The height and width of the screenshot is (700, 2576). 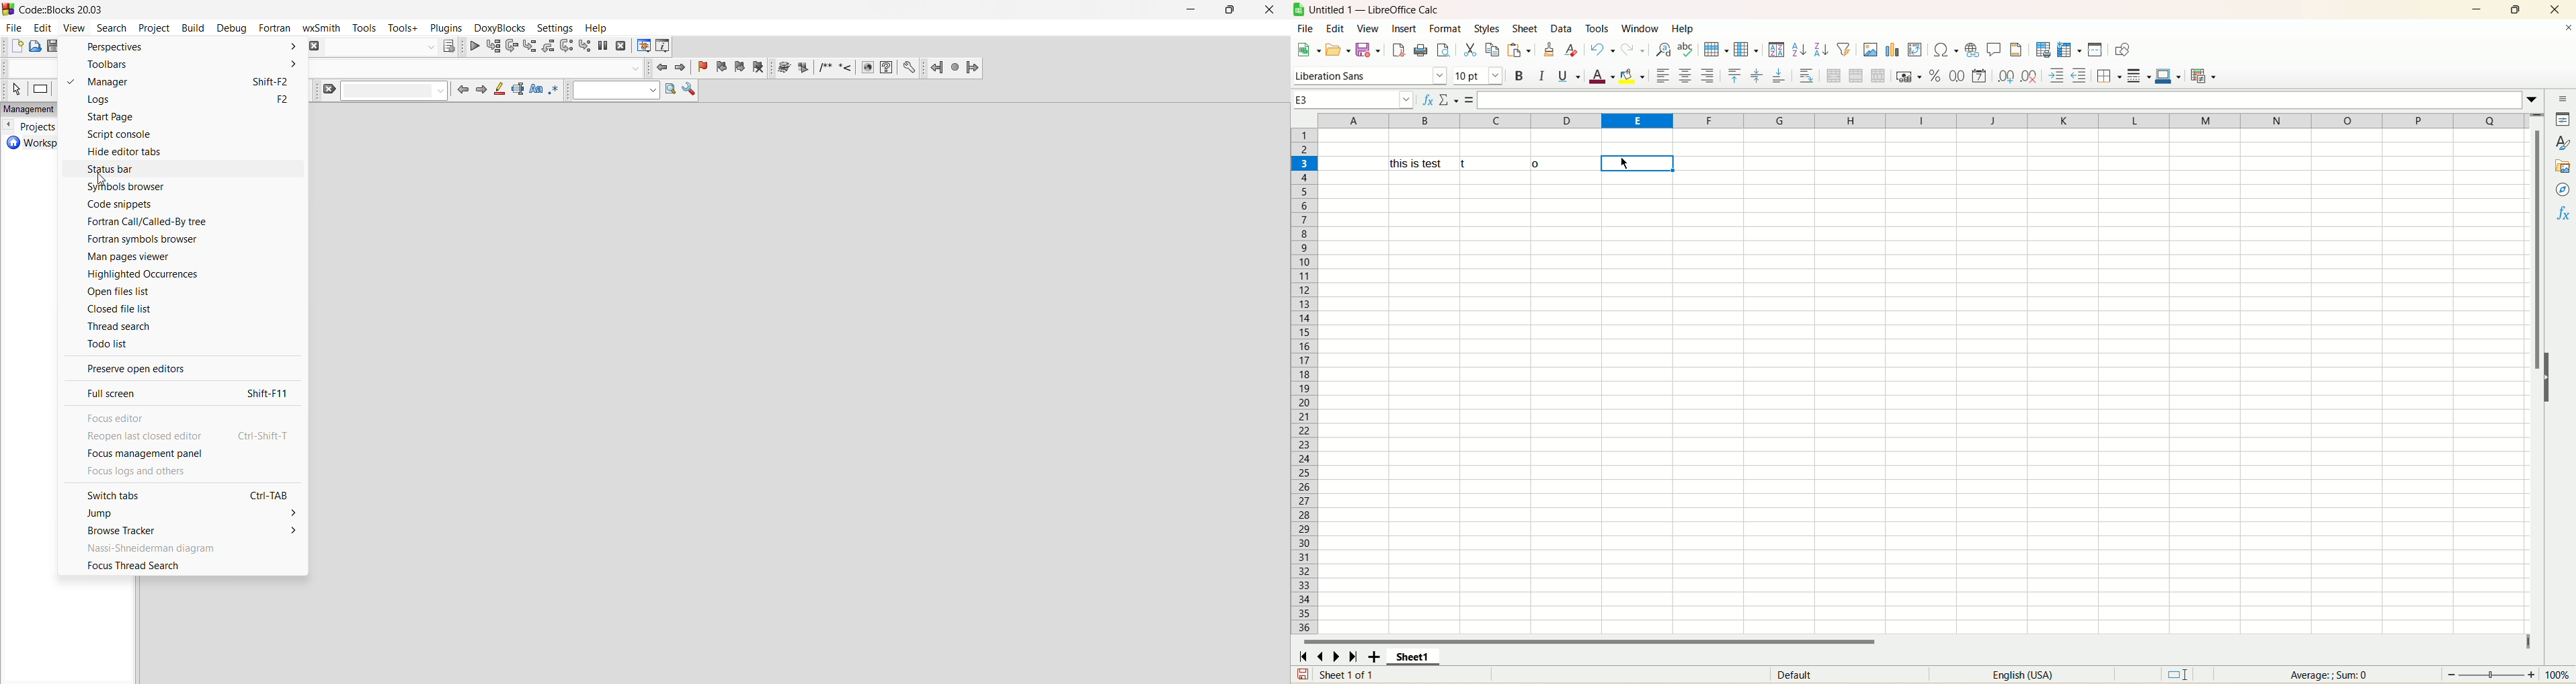 What do you see at coordinates (182, 392) in the screenshot?
I see `full screen` at bounding box center [182, 392].